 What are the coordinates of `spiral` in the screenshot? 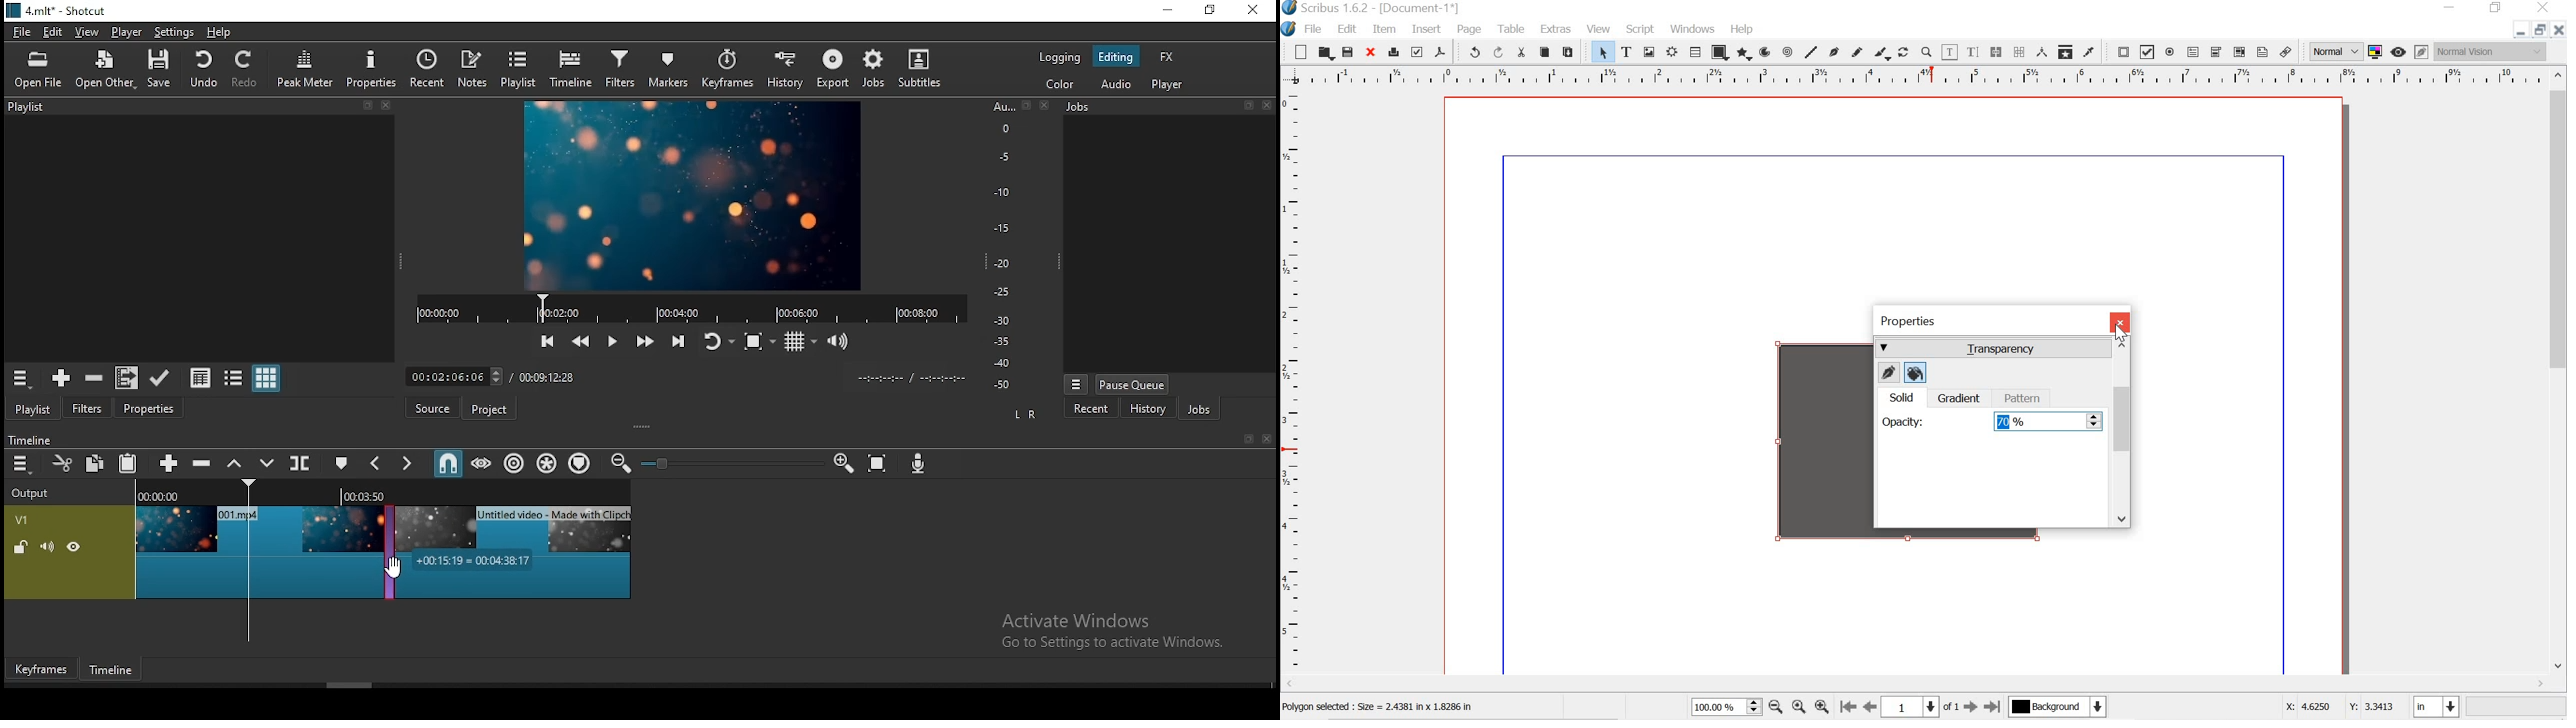 It's located at (1787, 52).